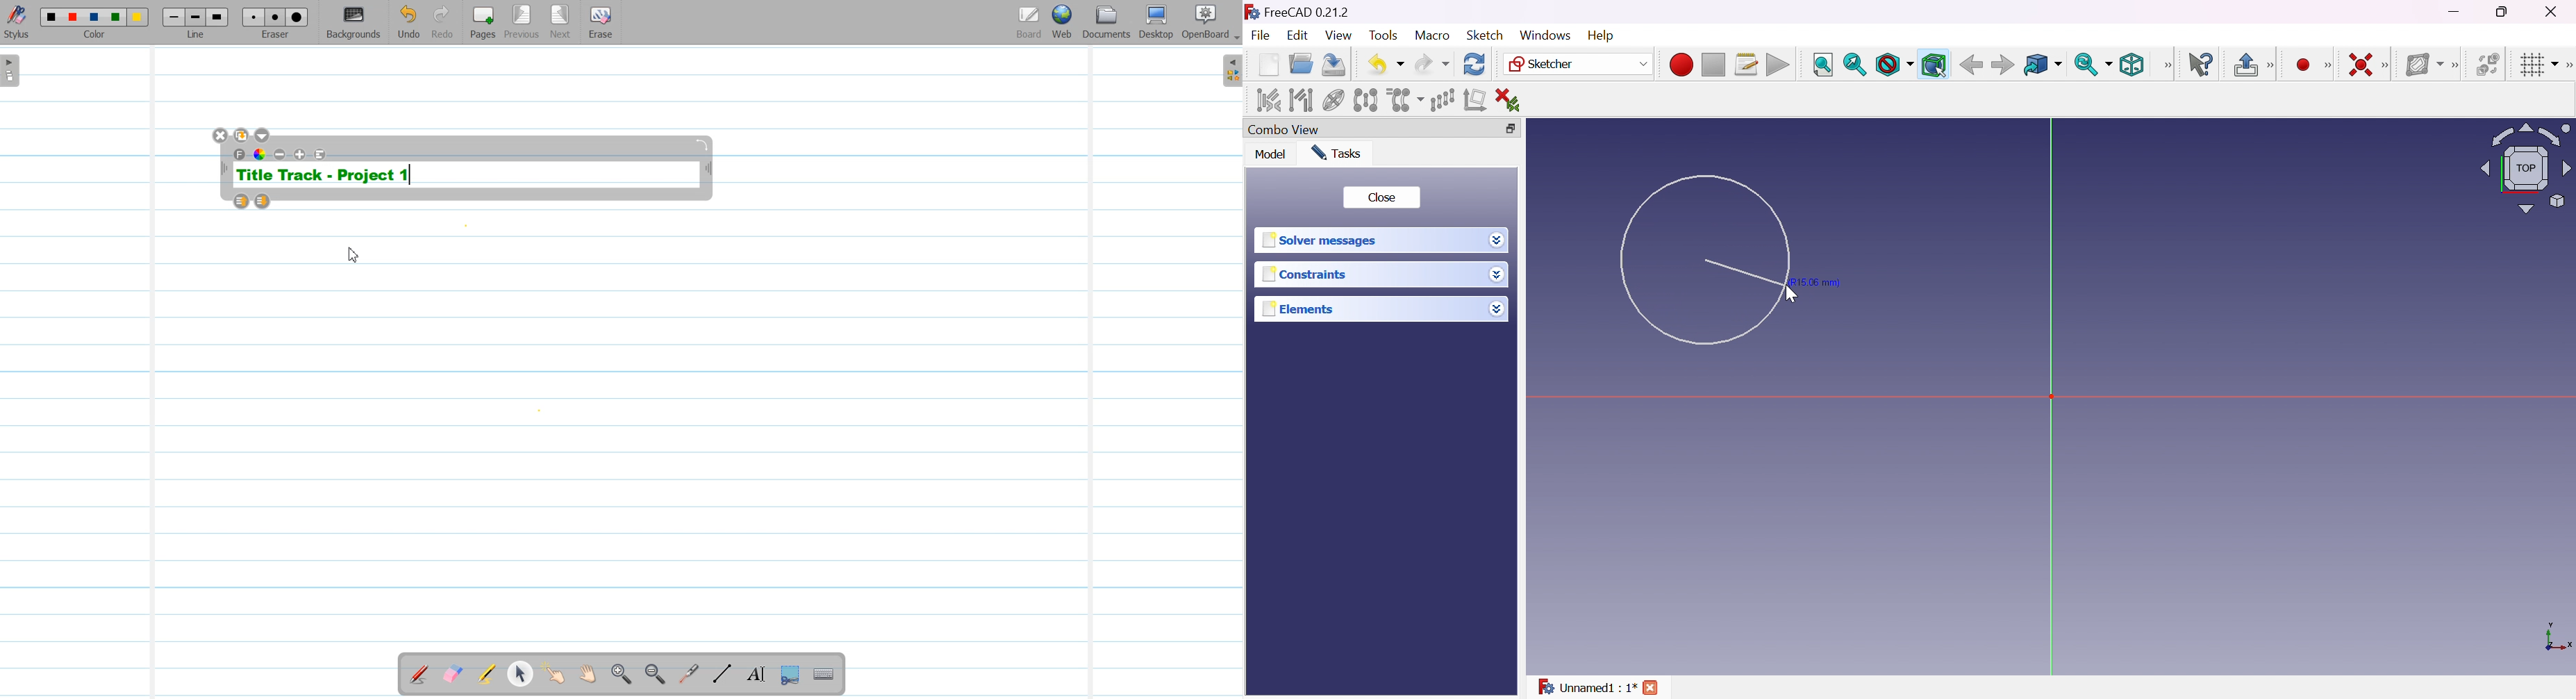  Describe the element at coordinates (2303, 65) in the screenshot. I see `Create point` at that location.